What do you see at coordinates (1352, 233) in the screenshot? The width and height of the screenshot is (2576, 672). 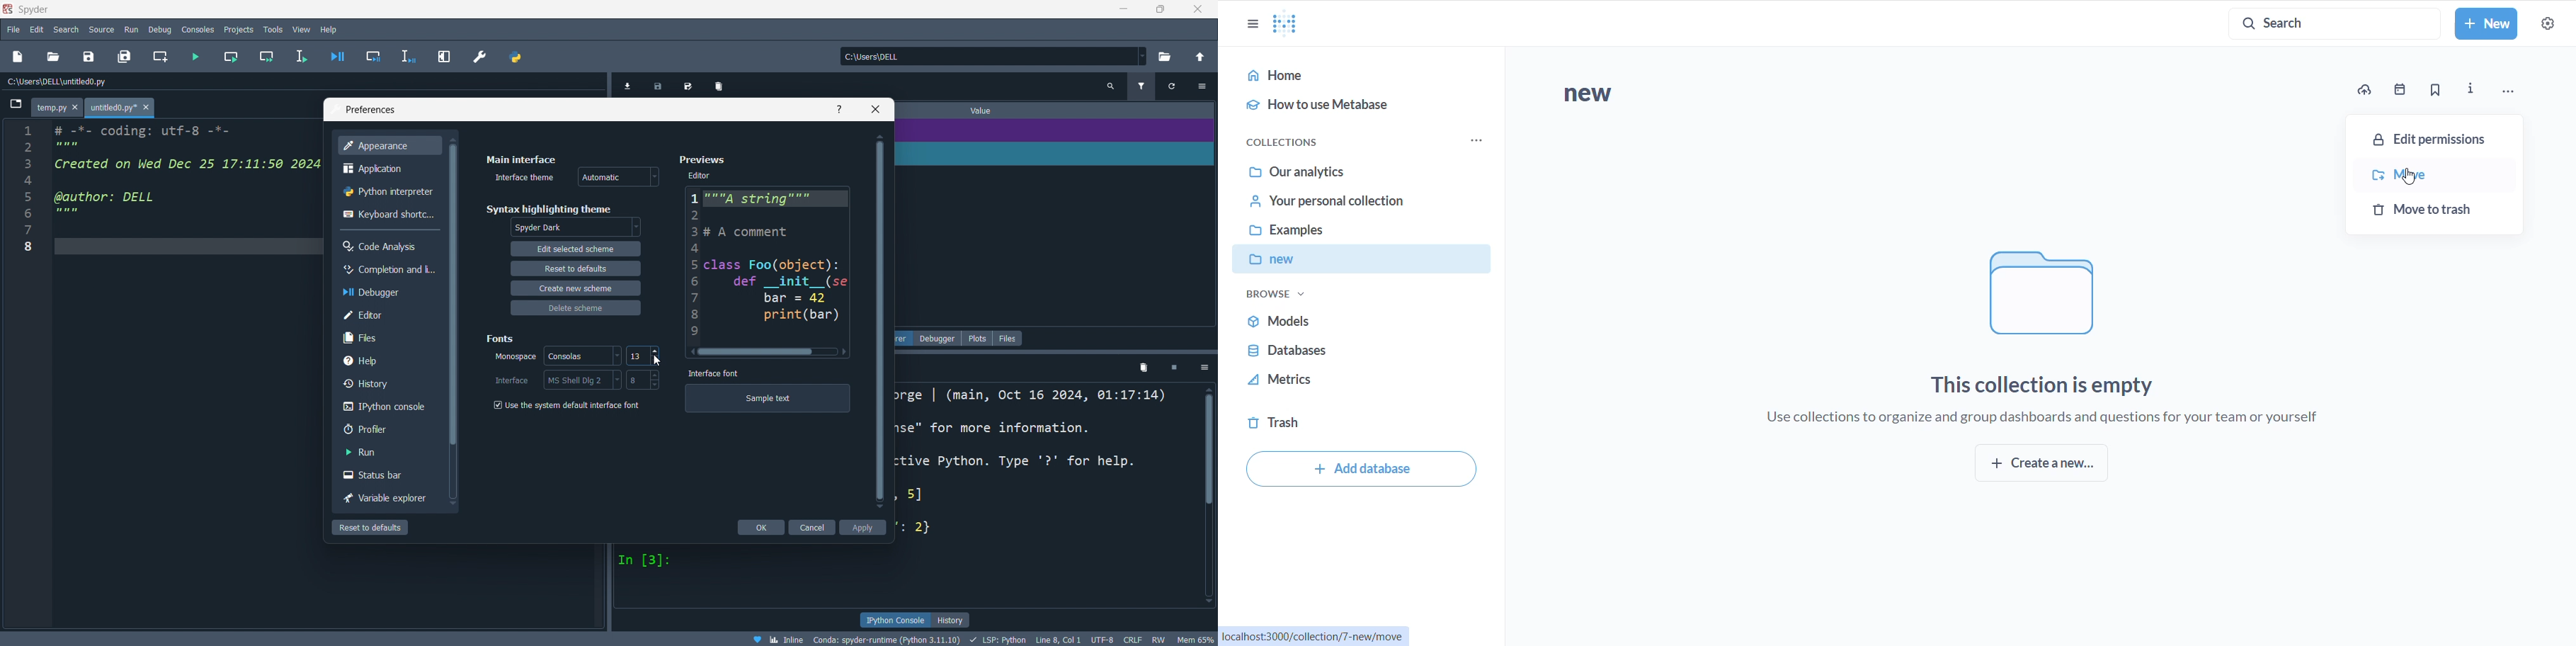 I see `examples` at bounding box center [1352, 233].